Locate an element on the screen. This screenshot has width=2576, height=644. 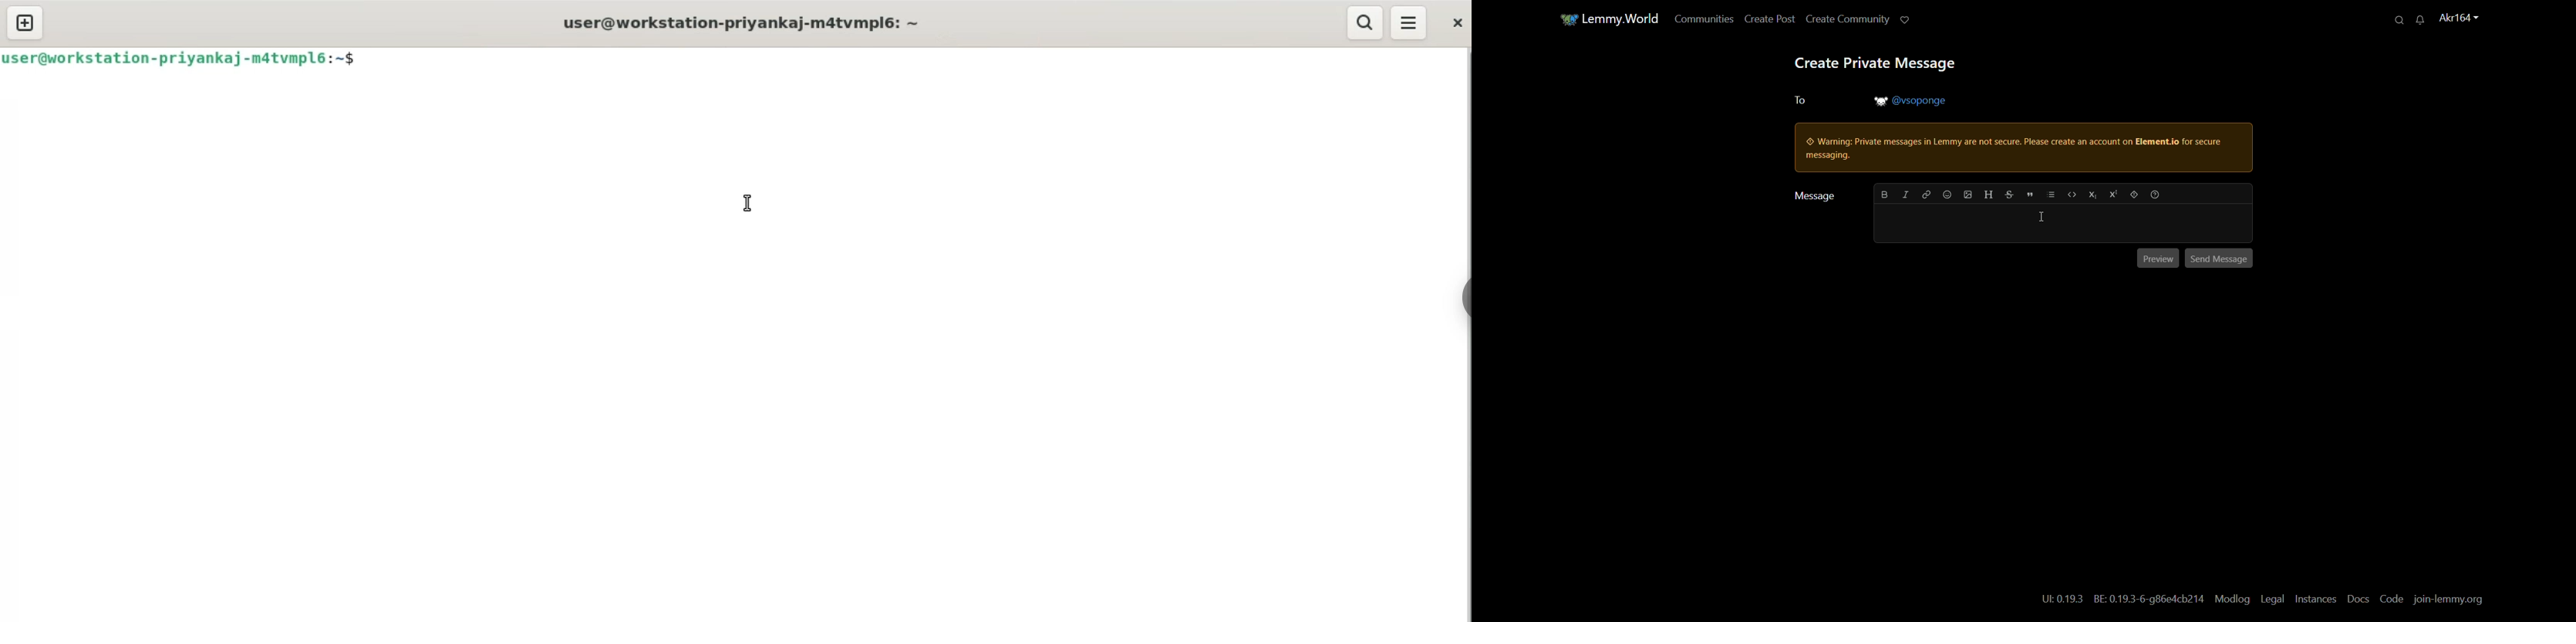
message is located at coordinates (1813, 195).